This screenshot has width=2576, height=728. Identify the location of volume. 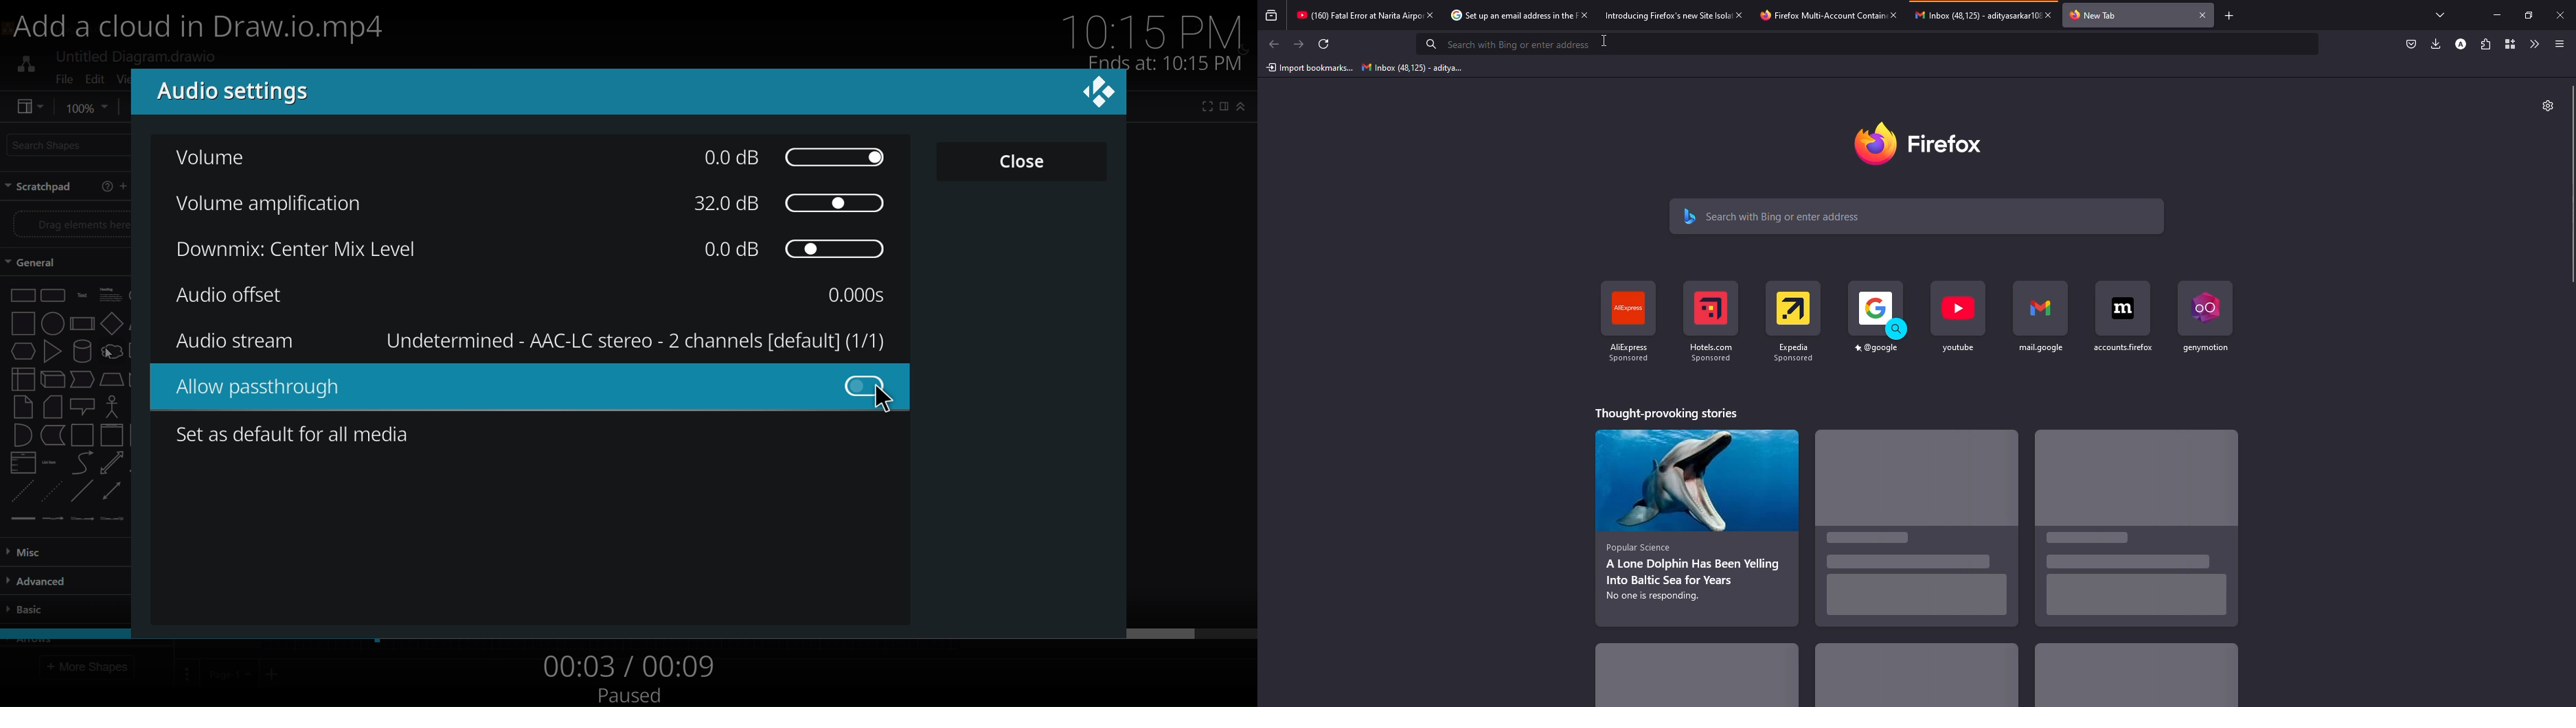
(219, 156).